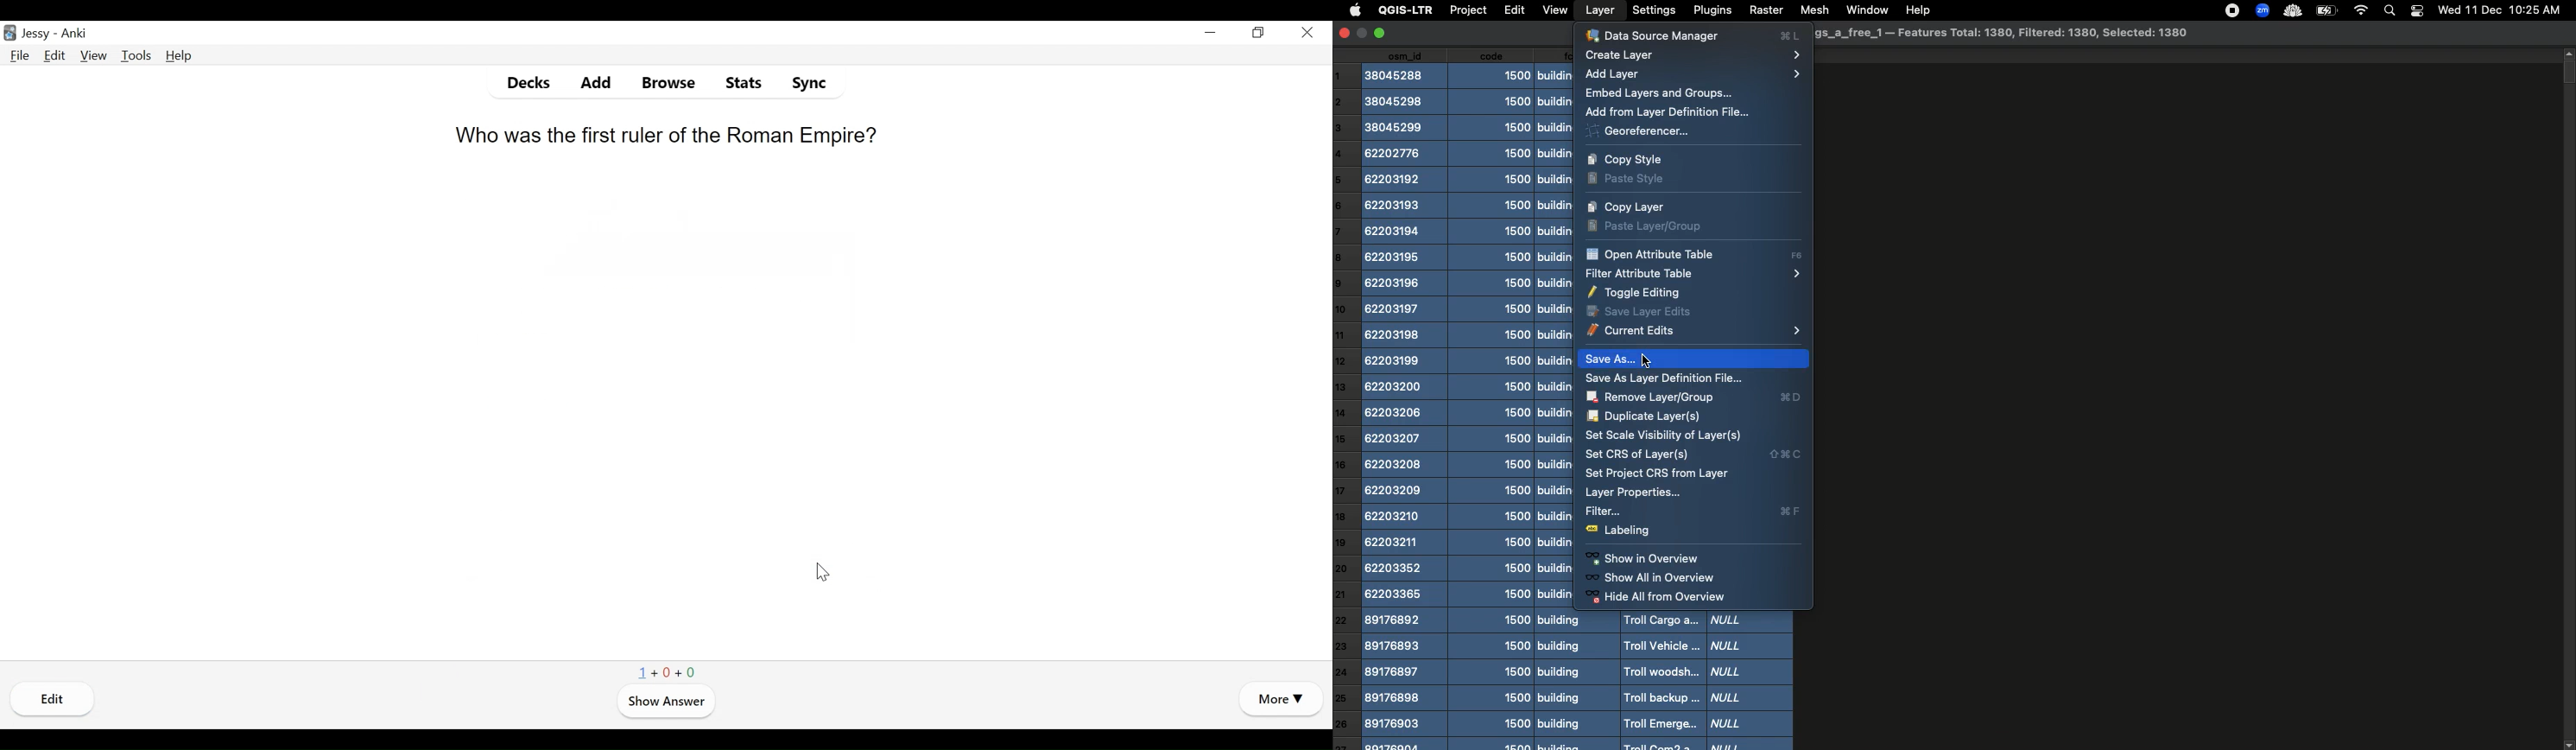 The height and width of the screenshot is (756, 2576). Describe the element at coordinates (665, 702) in the screenshot. I see `Show Answer` at that location.